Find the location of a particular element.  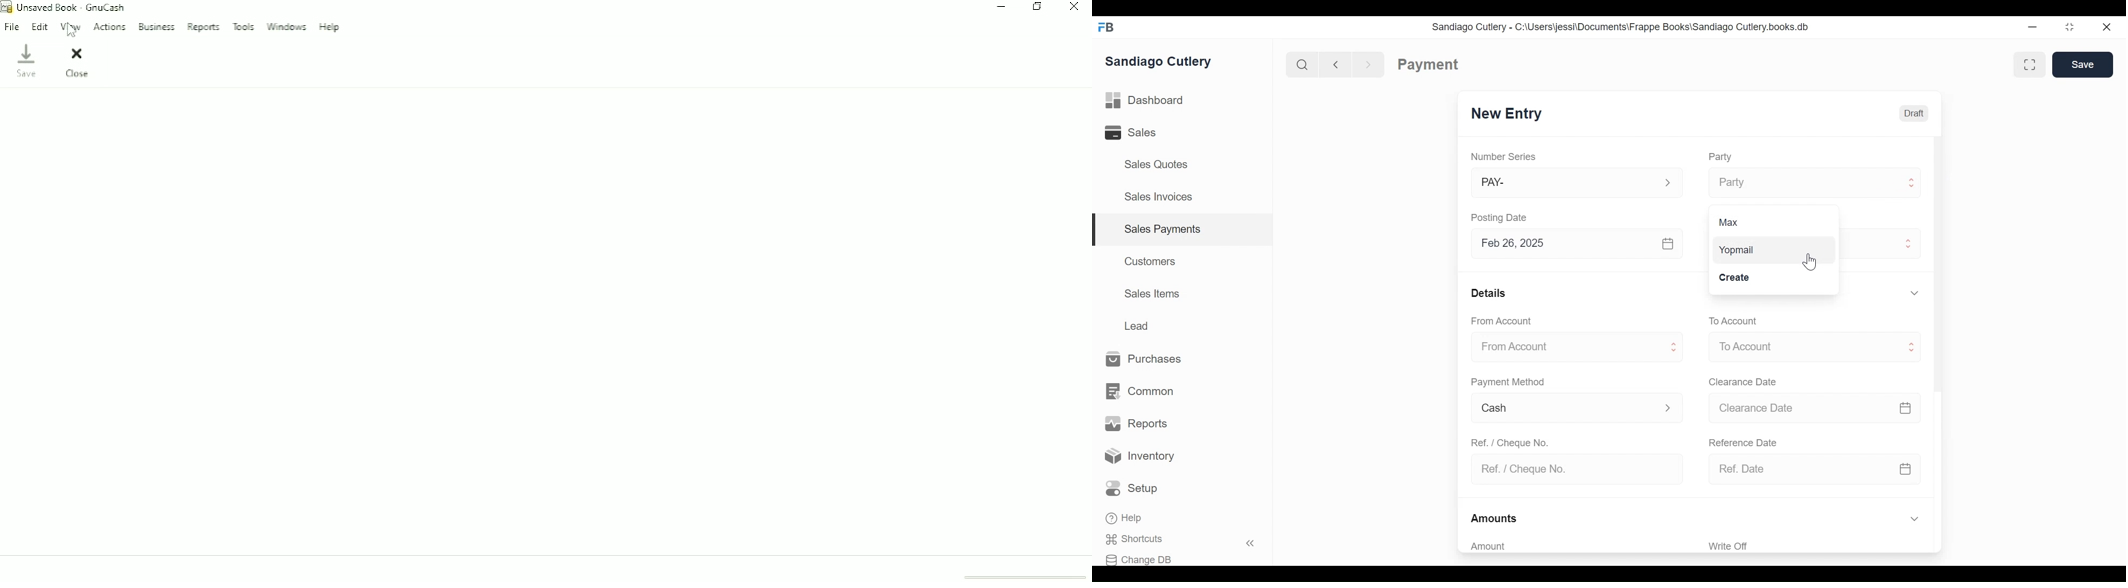

Payment Method is located at coordinates (1508, 383).